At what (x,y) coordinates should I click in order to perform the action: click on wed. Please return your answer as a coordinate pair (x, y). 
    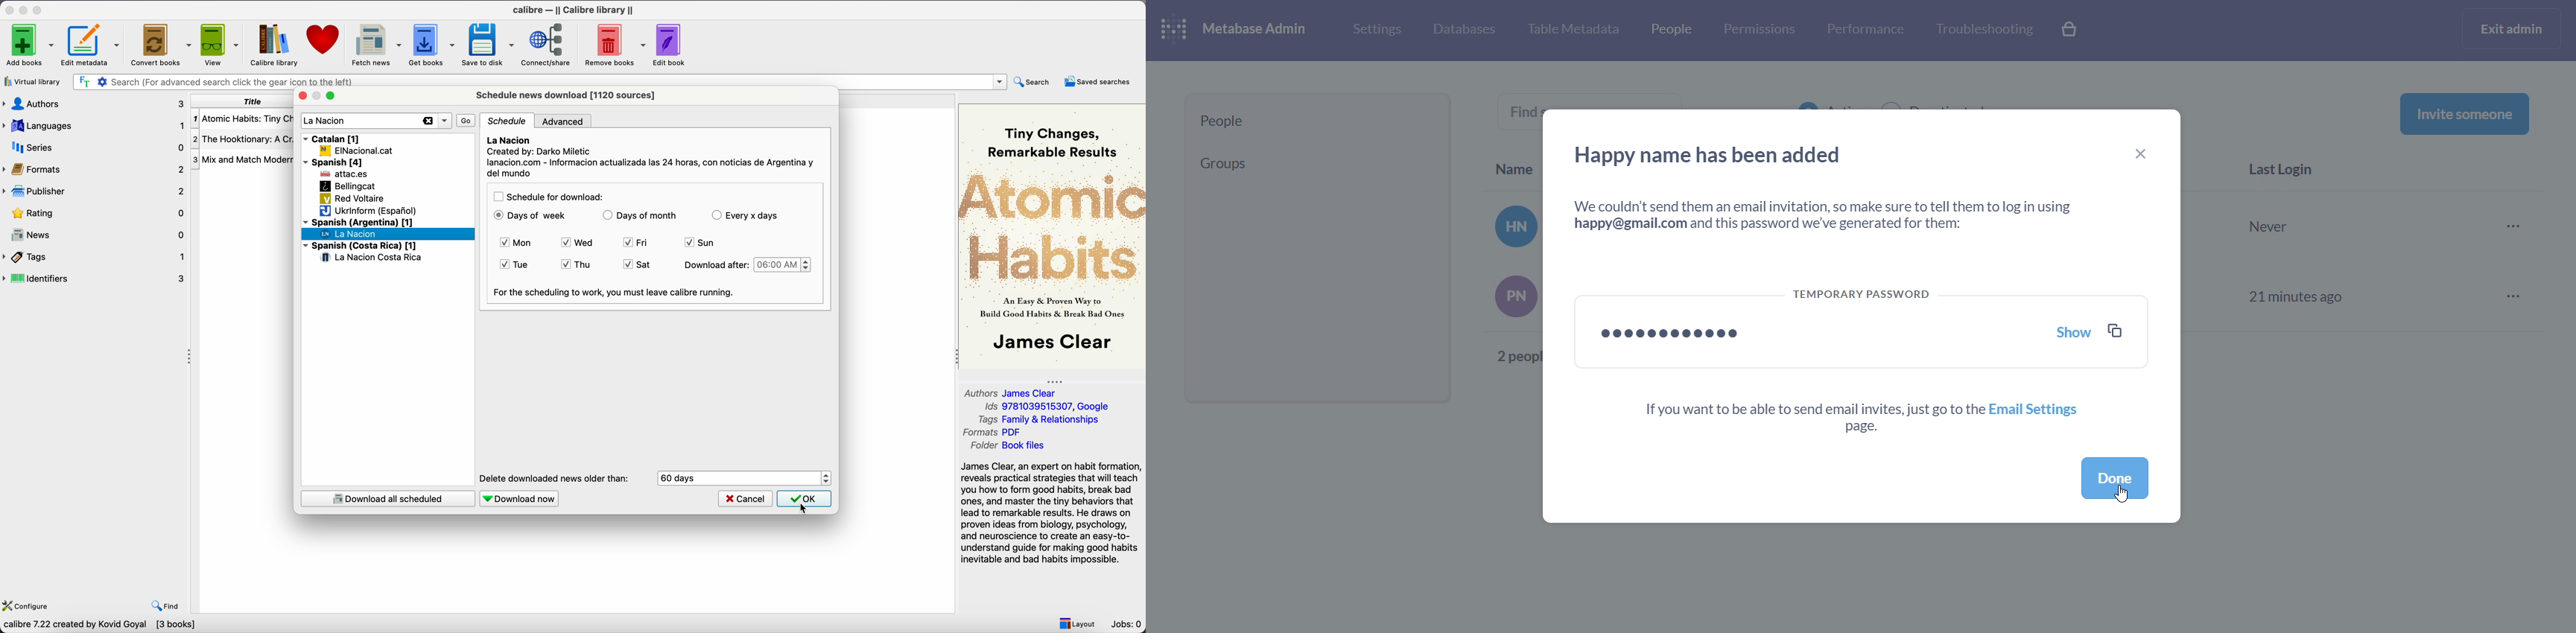
    Looking at the image, I should click on (580, 244).